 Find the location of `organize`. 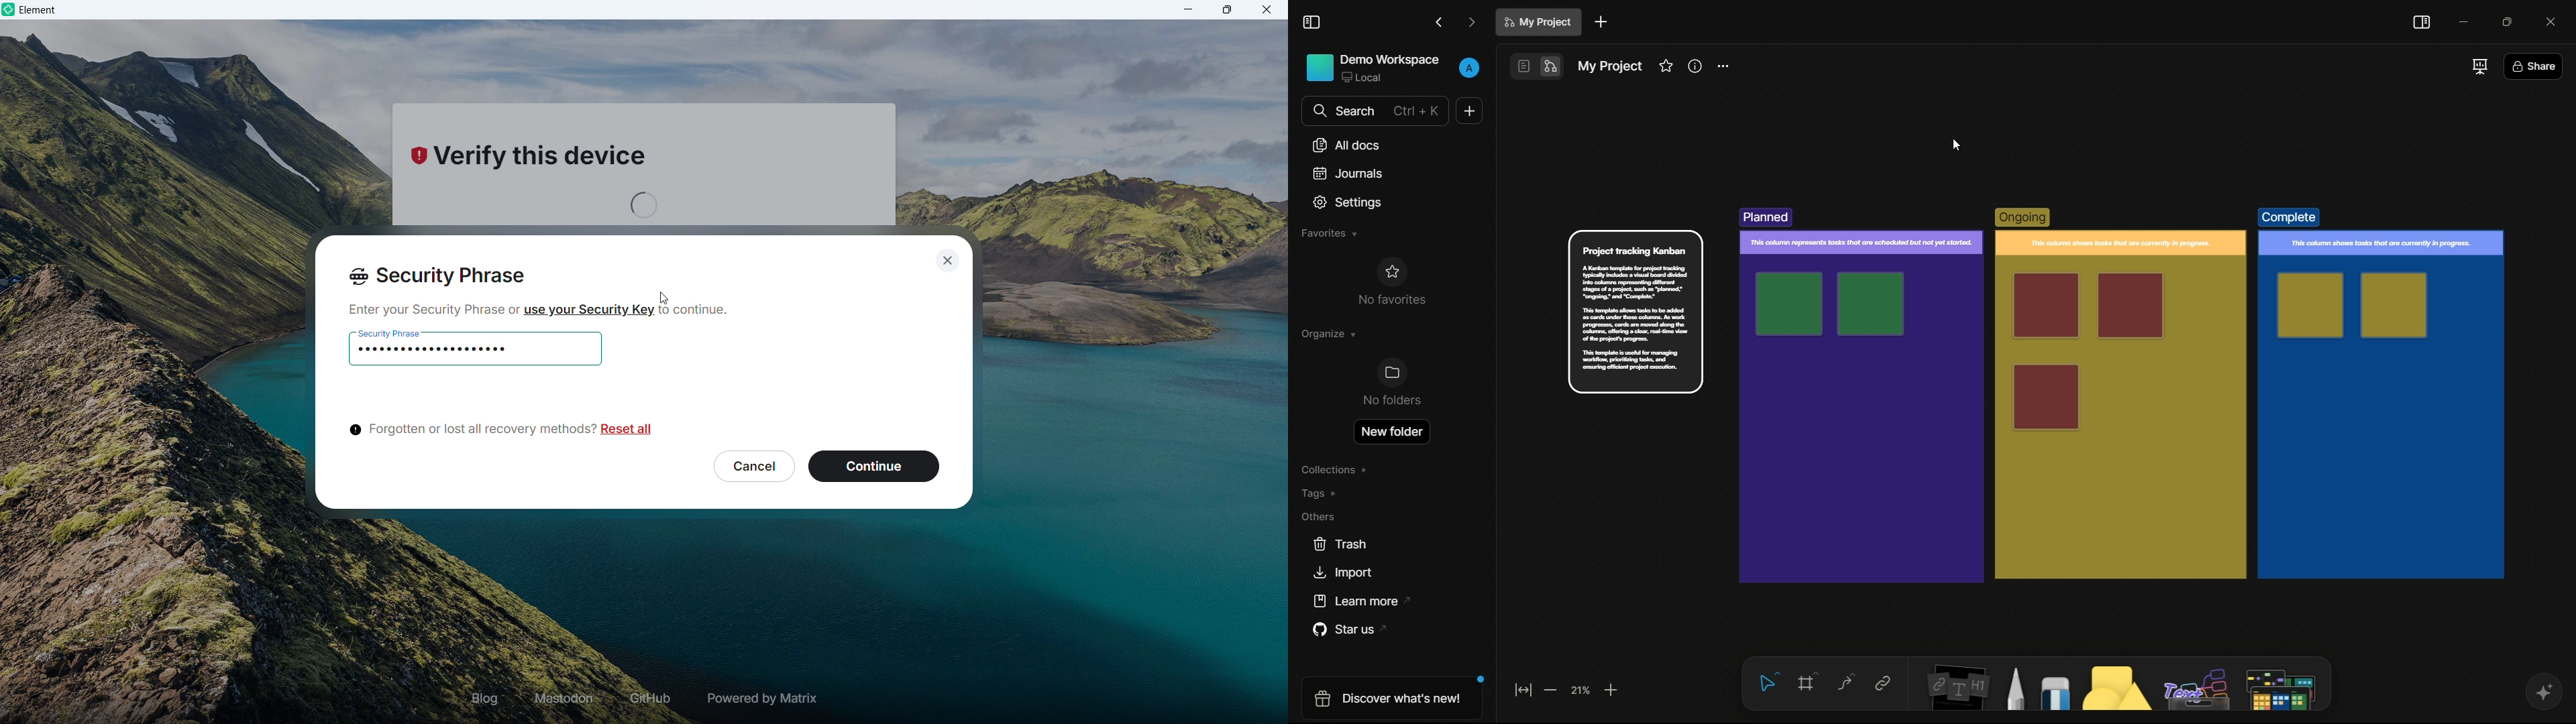

organize is located at coordinates (1327, 334).